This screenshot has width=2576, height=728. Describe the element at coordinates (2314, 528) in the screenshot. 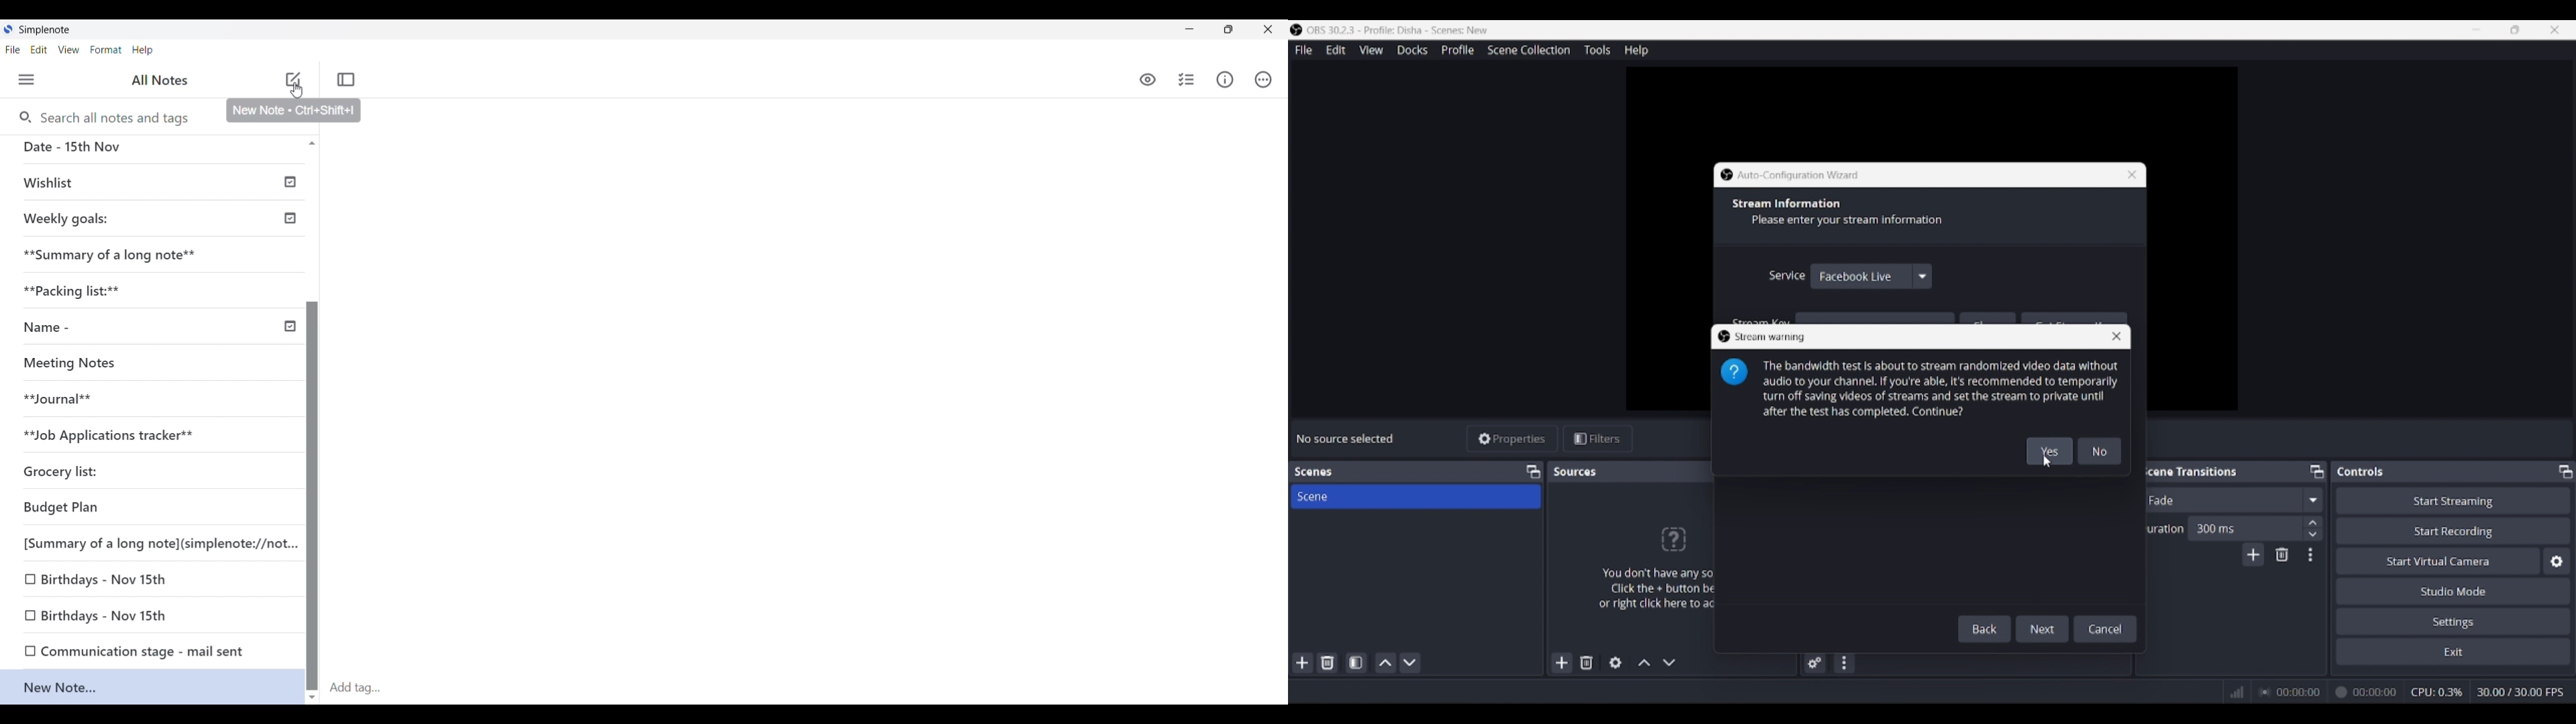

I see `Increase/Decrease duration` at that location.